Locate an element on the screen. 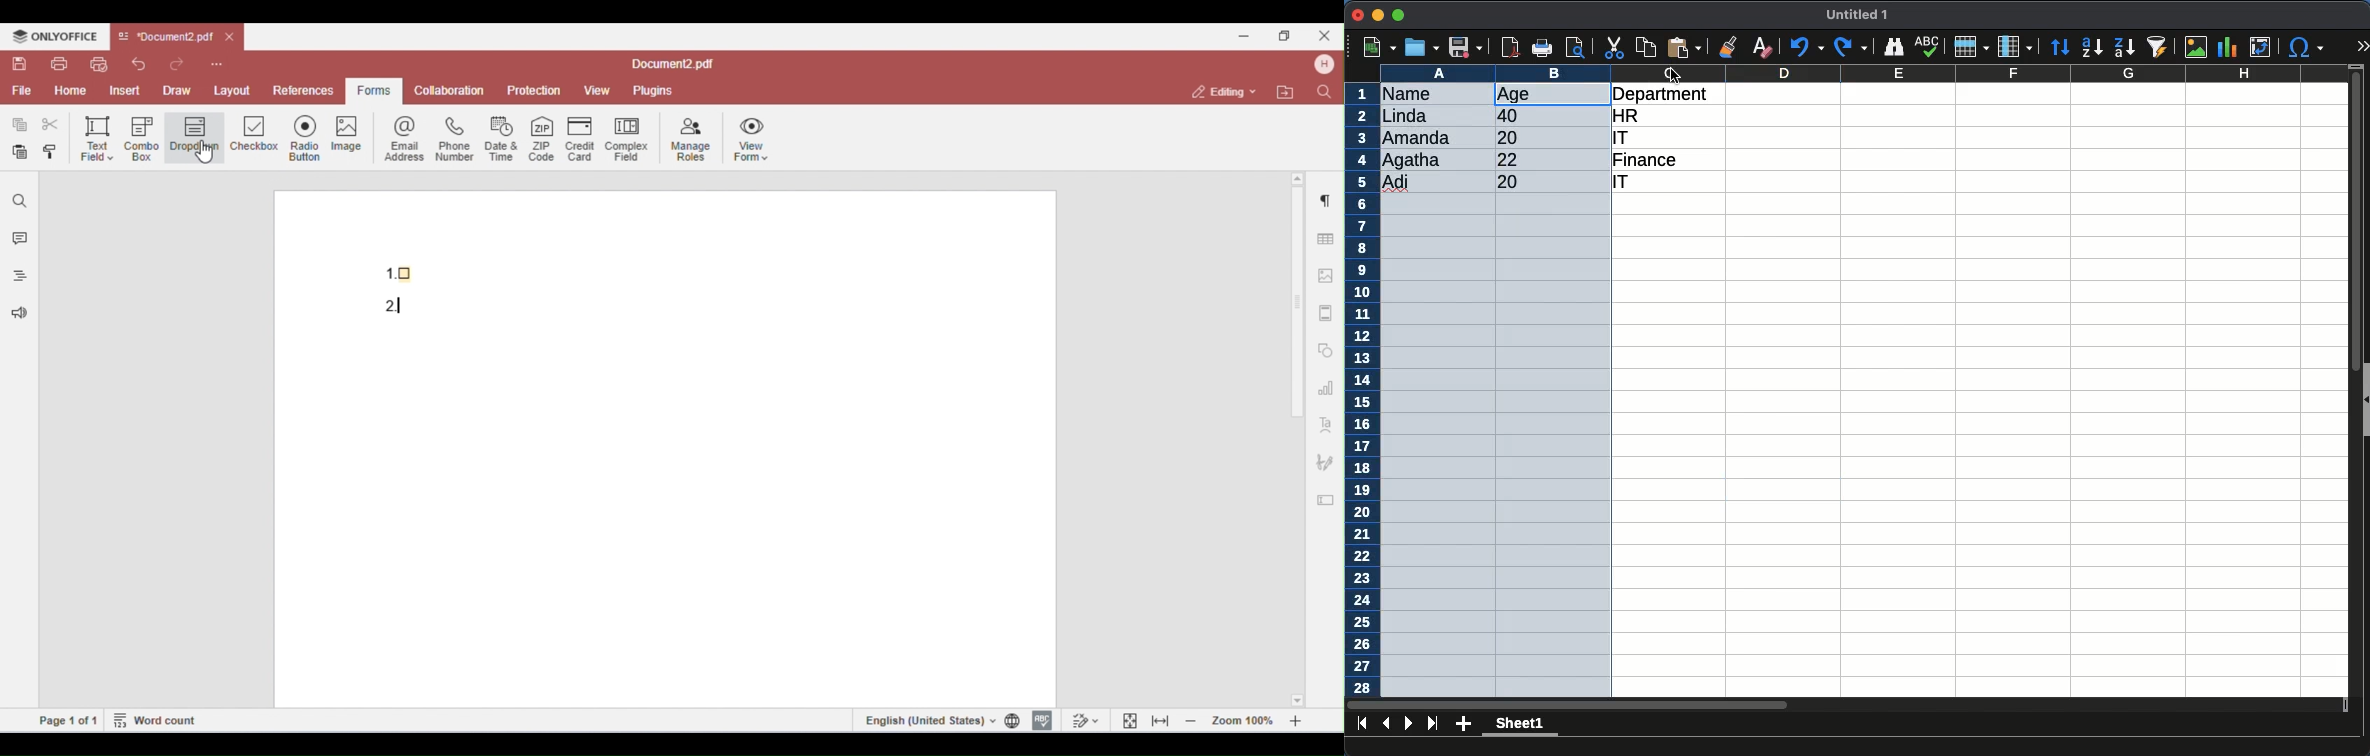  spell check is located at coordinates (1928, 44).